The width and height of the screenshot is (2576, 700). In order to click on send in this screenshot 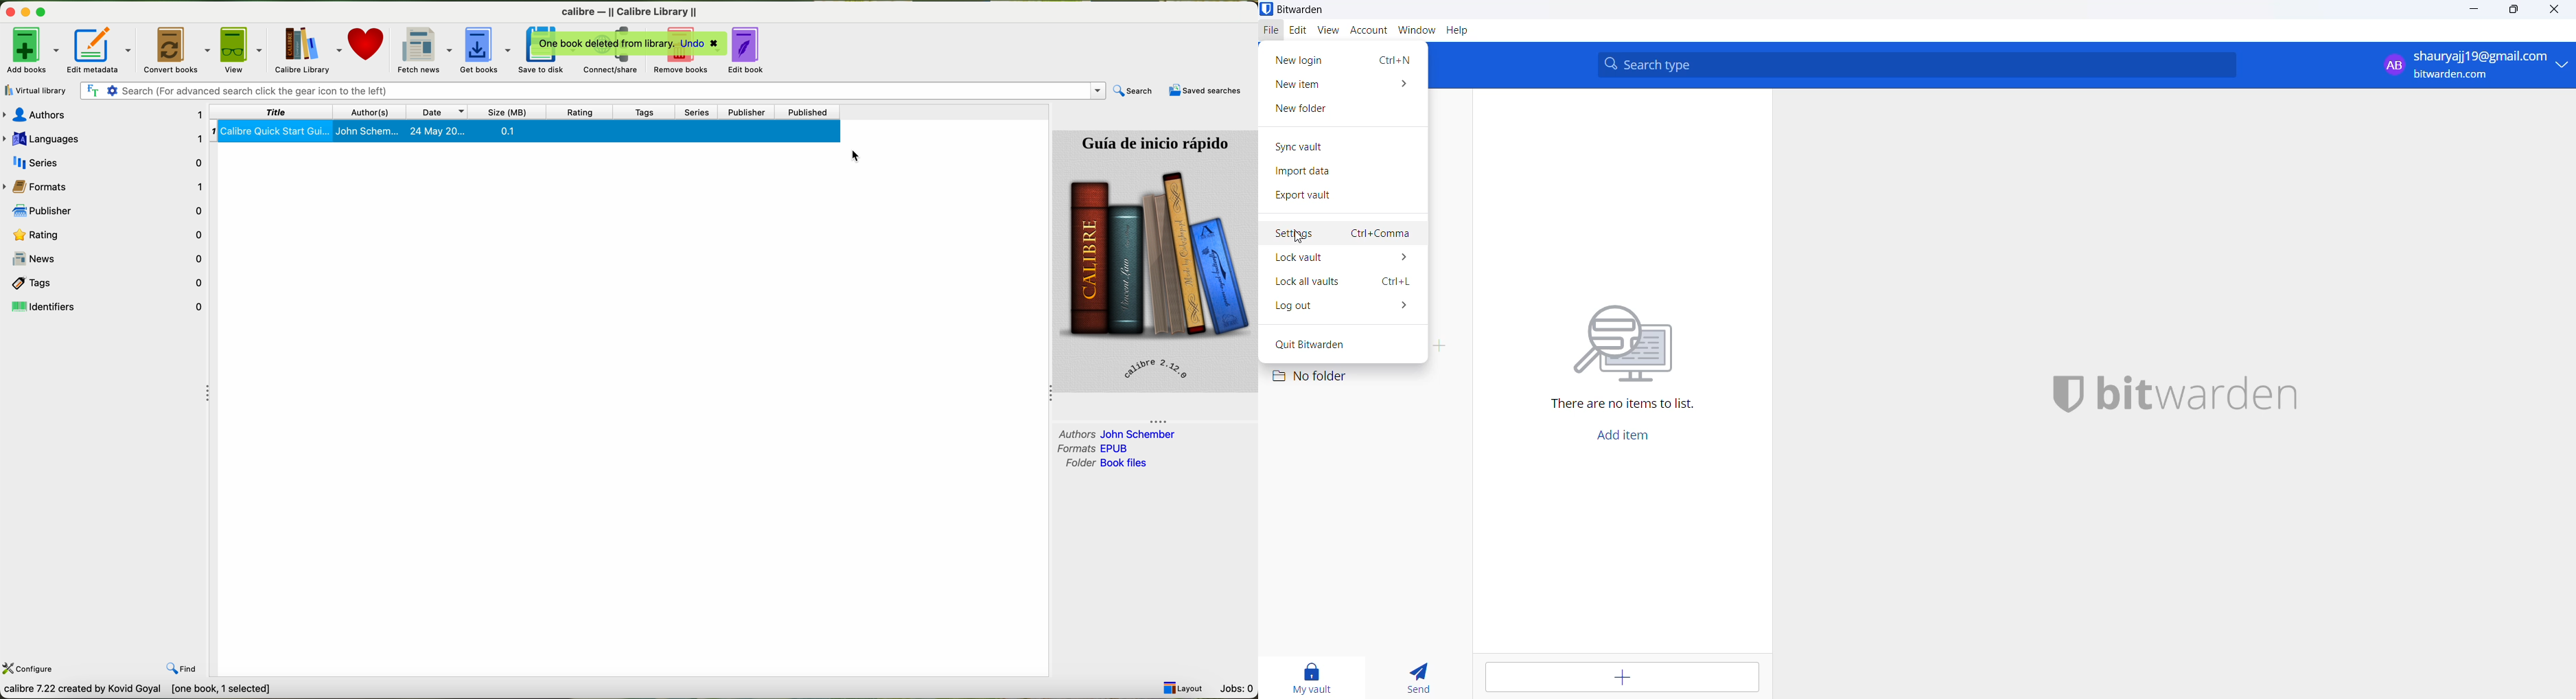, I will do `click(1424, 674)`.